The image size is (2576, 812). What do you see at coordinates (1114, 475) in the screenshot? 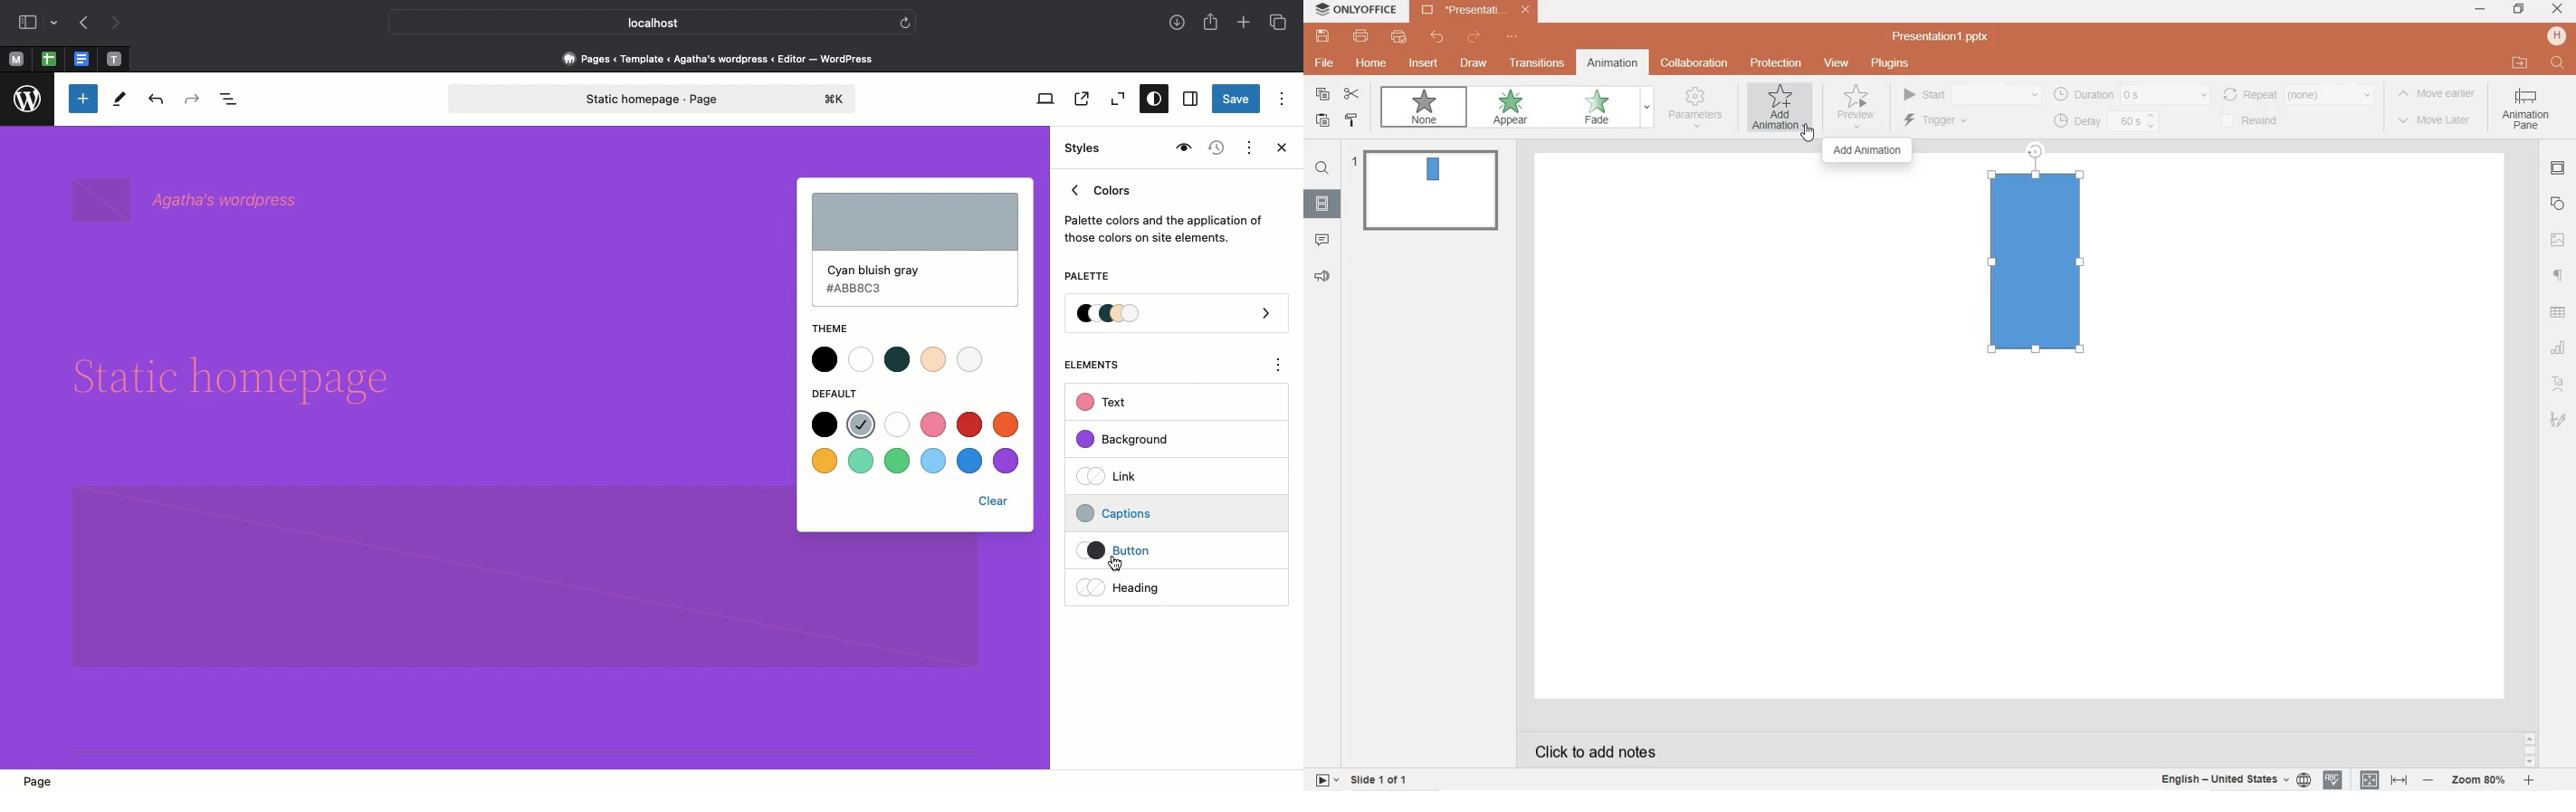
I see `Link` at bounding box center [1114, 475].